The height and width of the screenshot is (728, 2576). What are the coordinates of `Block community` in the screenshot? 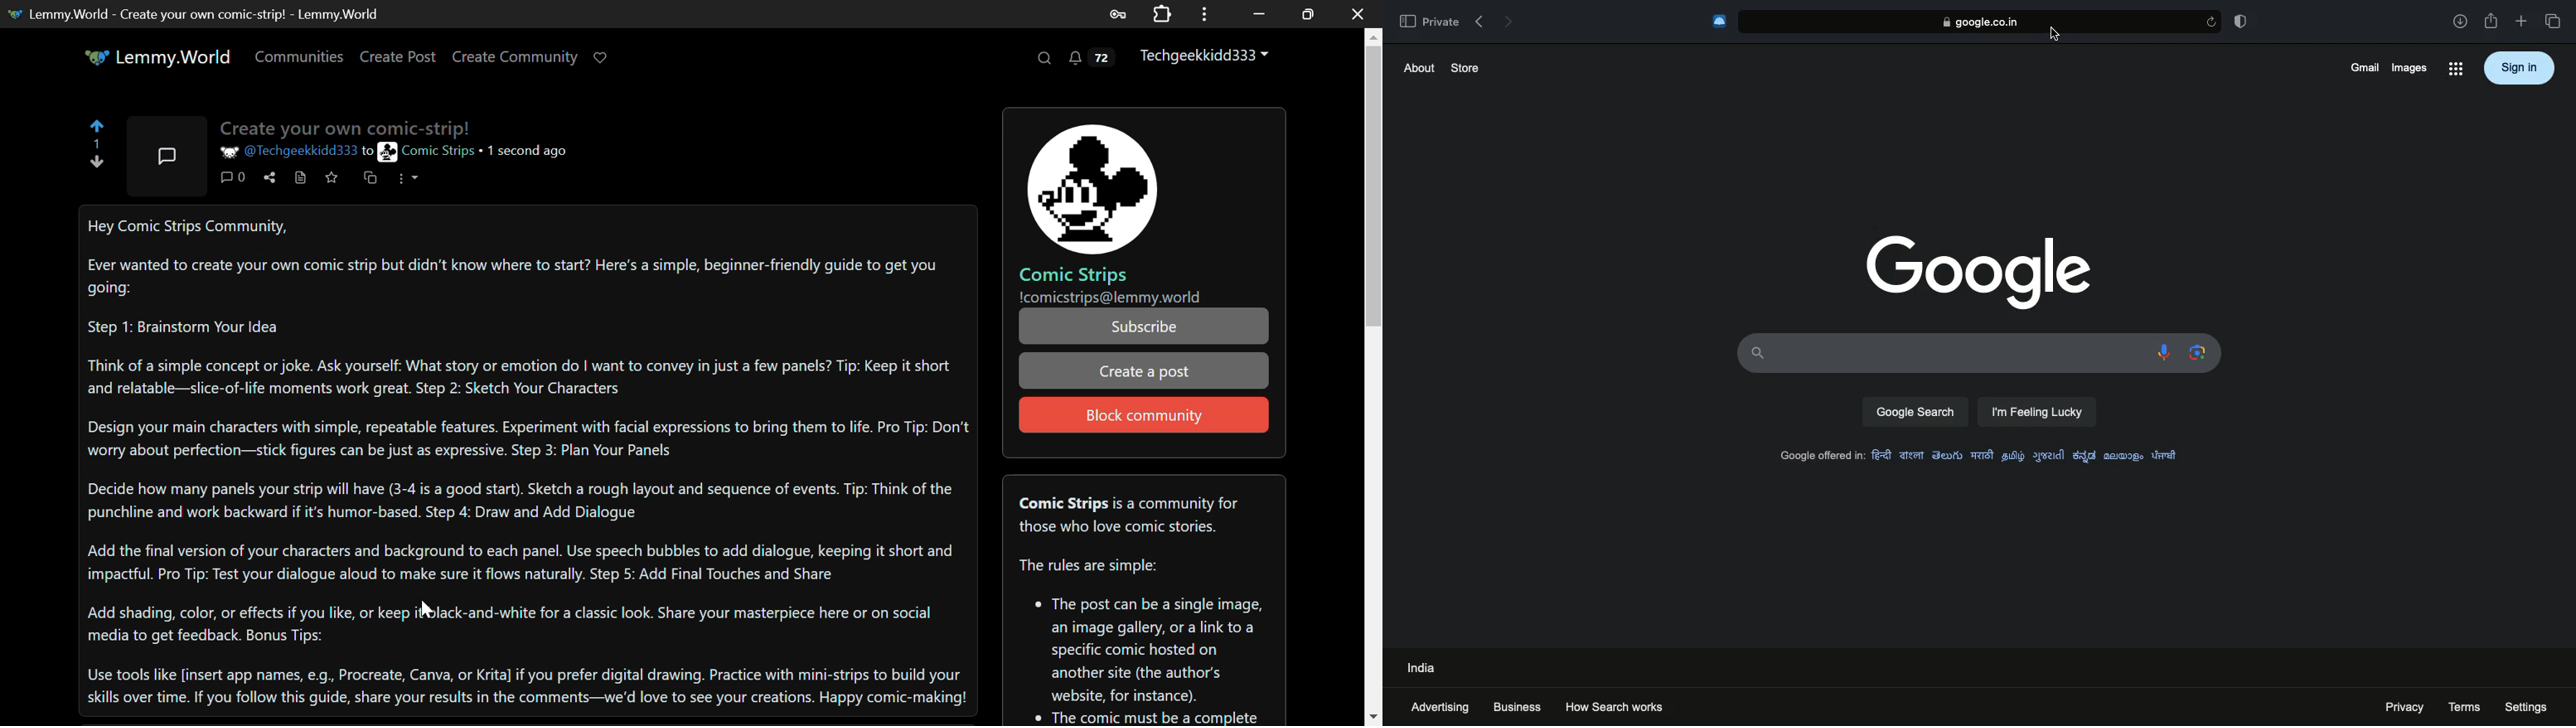 It's located at (1144, 414).